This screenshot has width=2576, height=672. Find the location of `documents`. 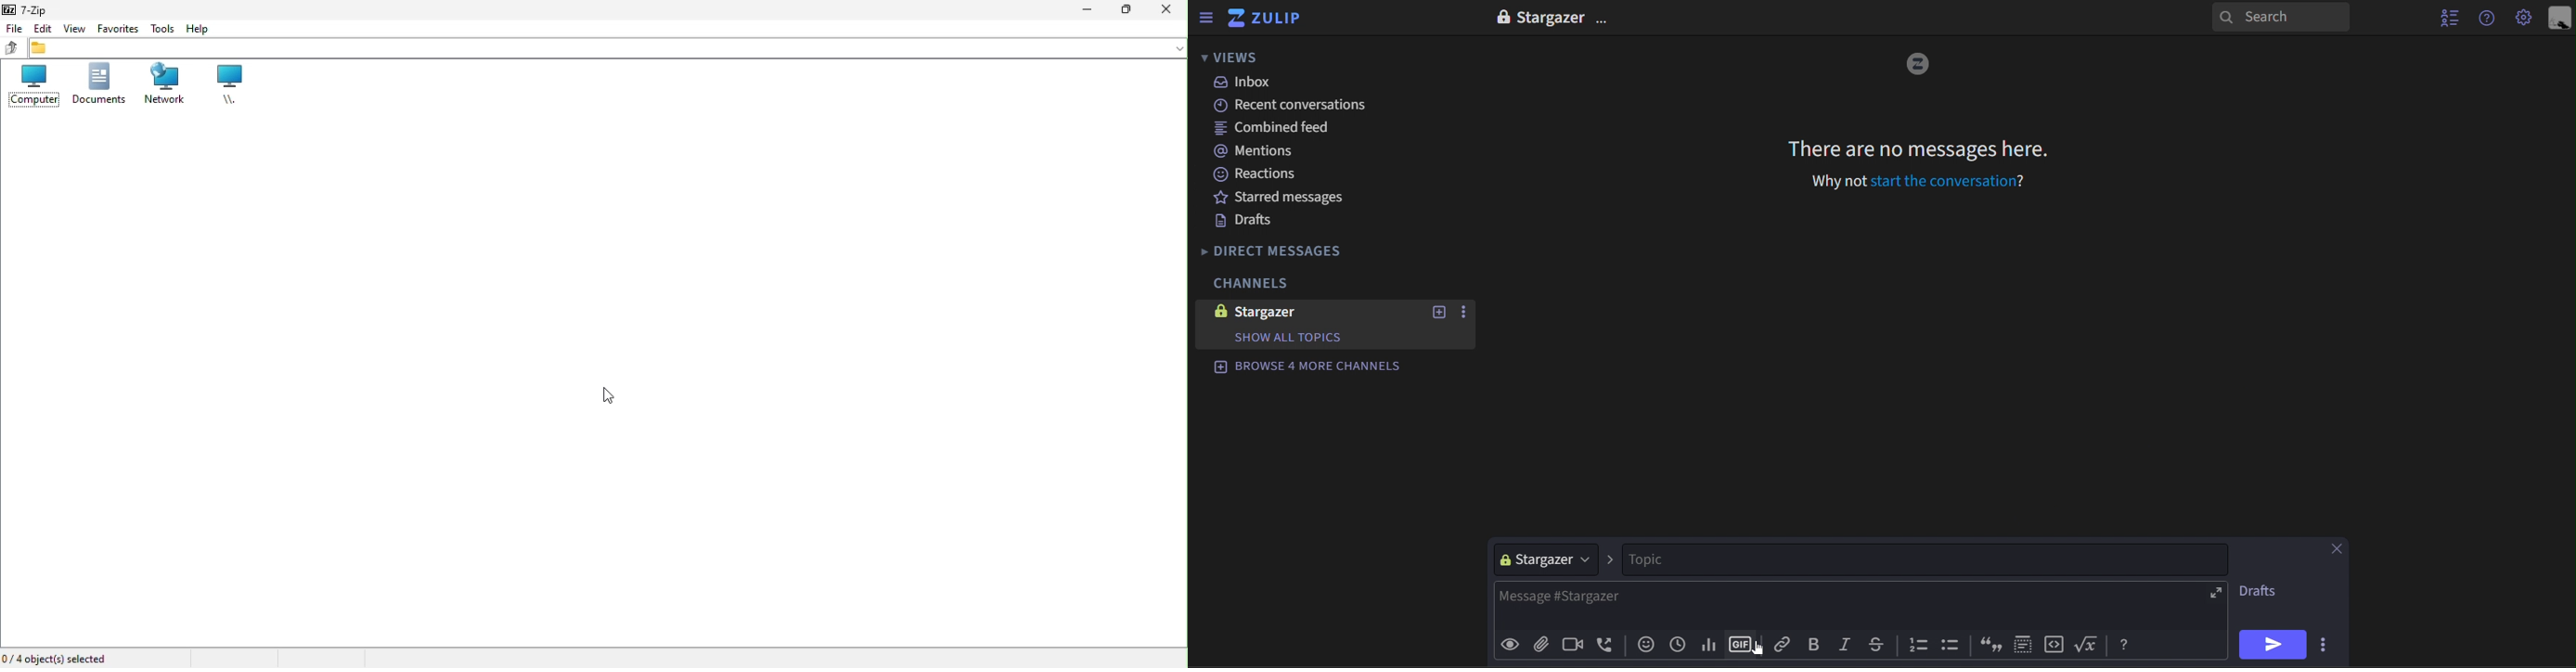

documents is located at coordinates (99, 86).